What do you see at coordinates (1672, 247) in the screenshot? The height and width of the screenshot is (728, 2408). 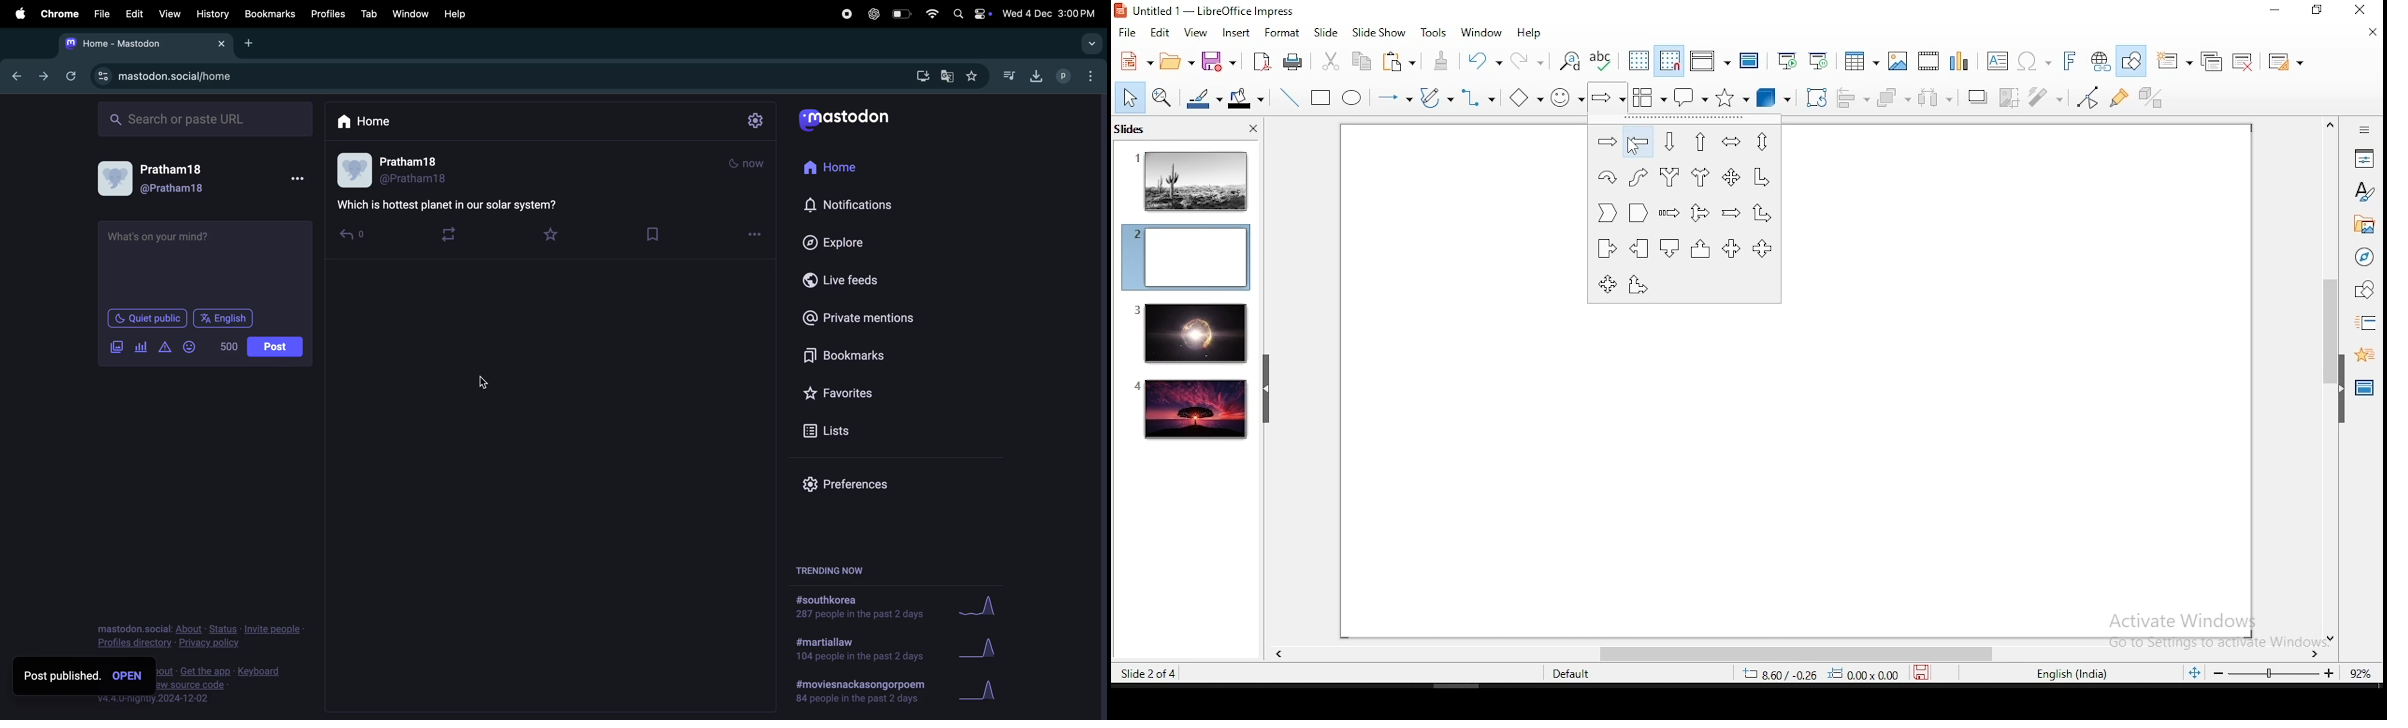 I see `down arrow callout` at bounding box center [1672, 247].